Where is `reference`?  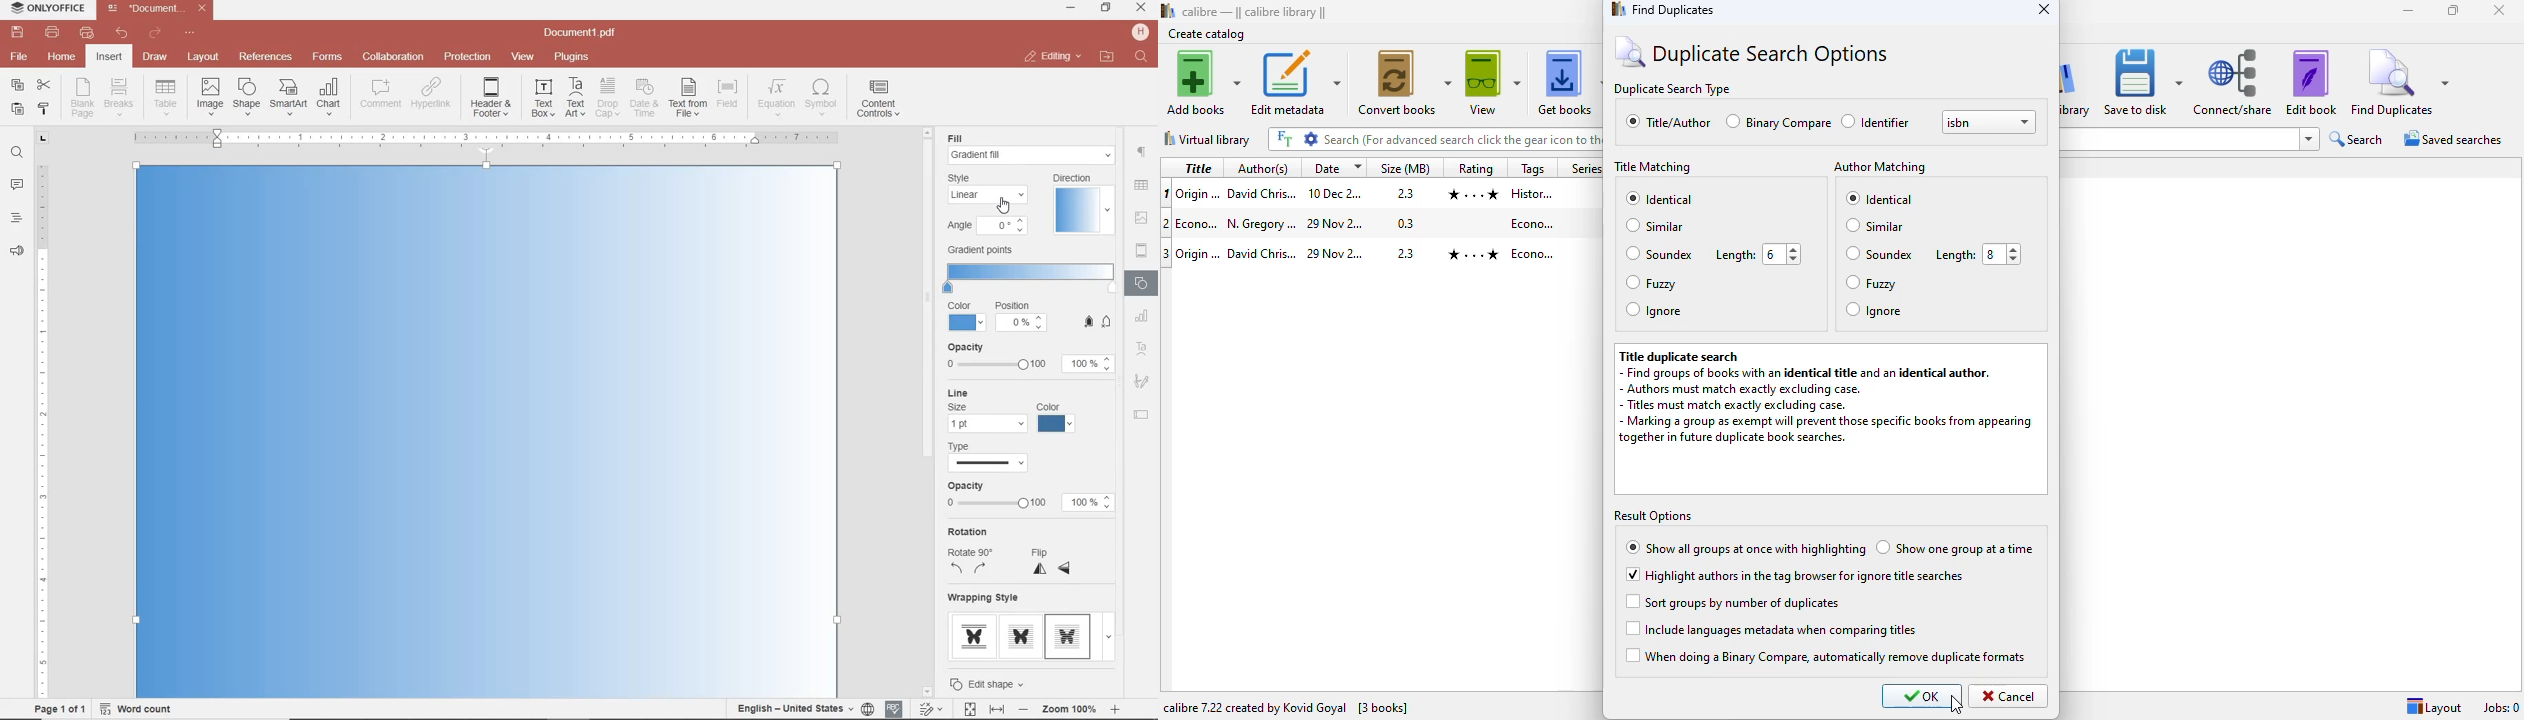
reference is located at coordinates (264, 57).